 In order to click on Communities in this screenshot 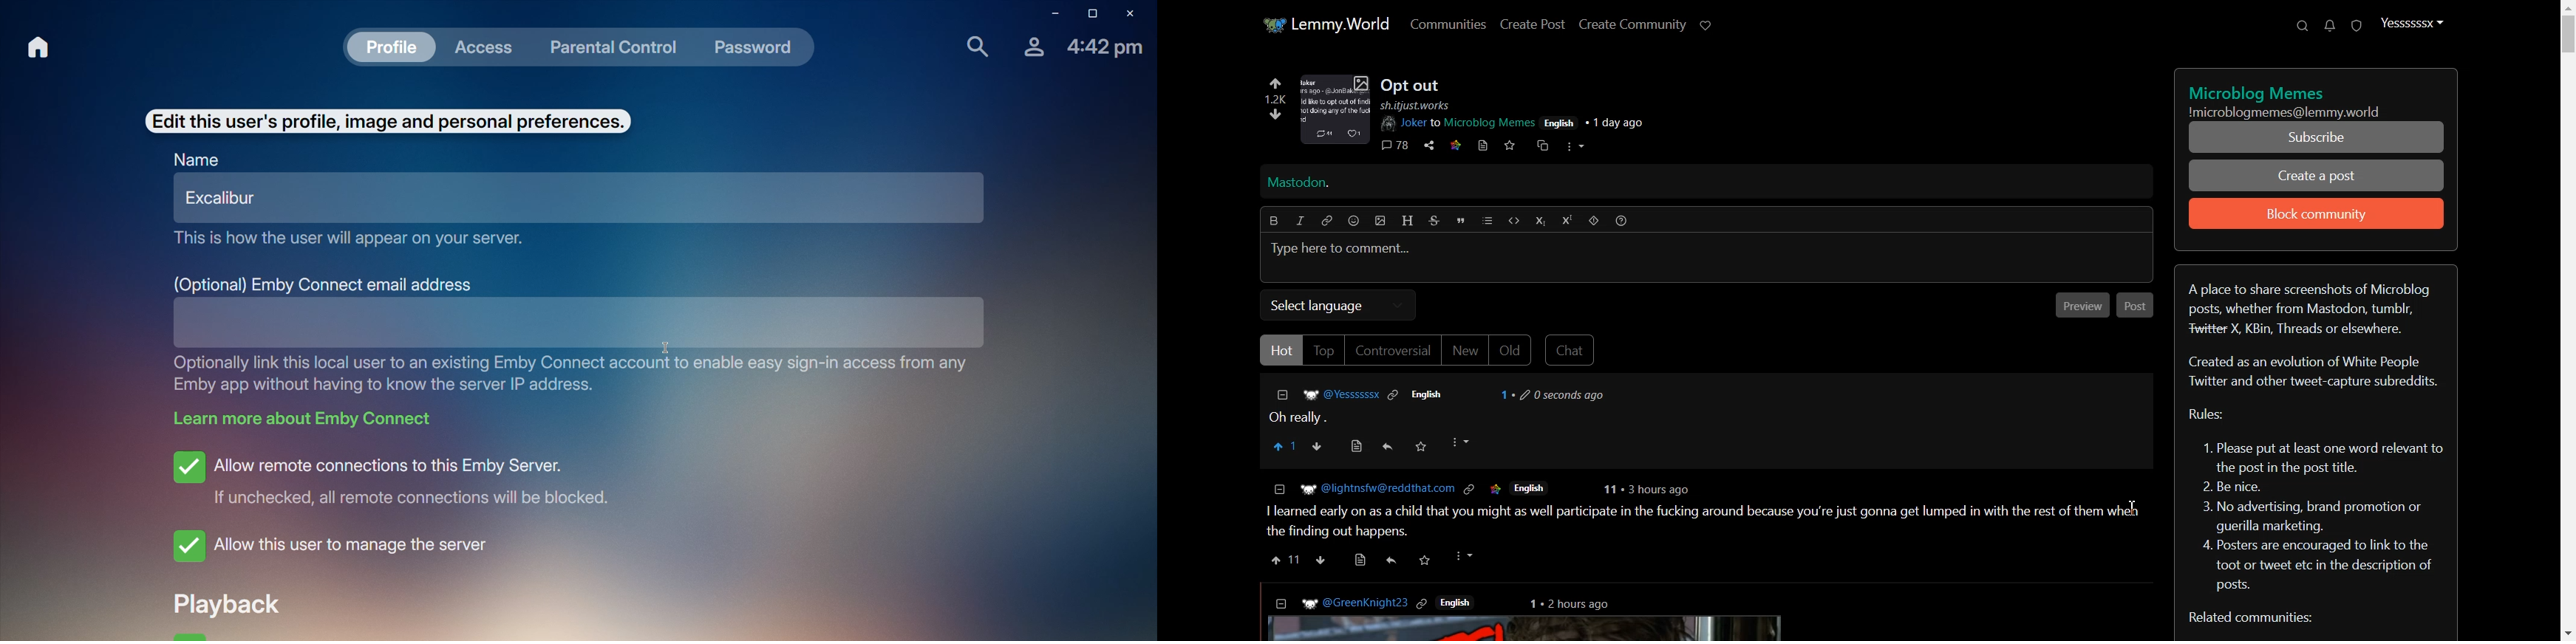, I will do `click(1447, 24)`.